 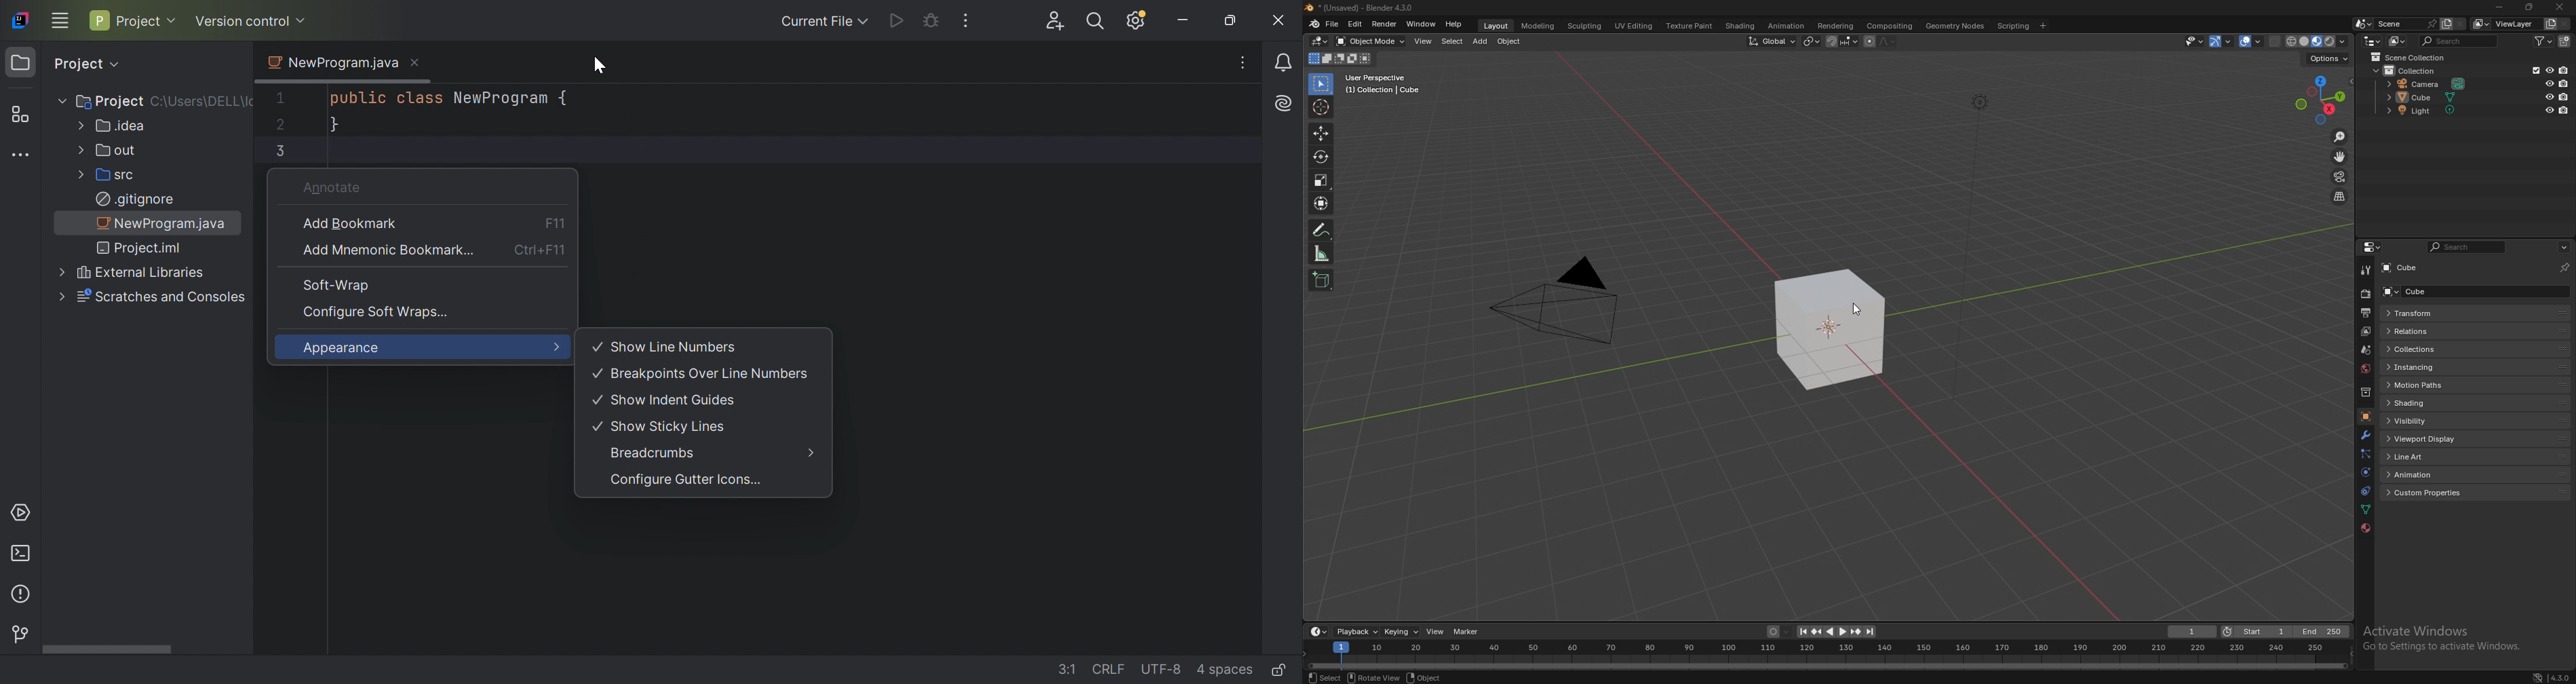 I want to click on mode, so click(x=1340, y=58).